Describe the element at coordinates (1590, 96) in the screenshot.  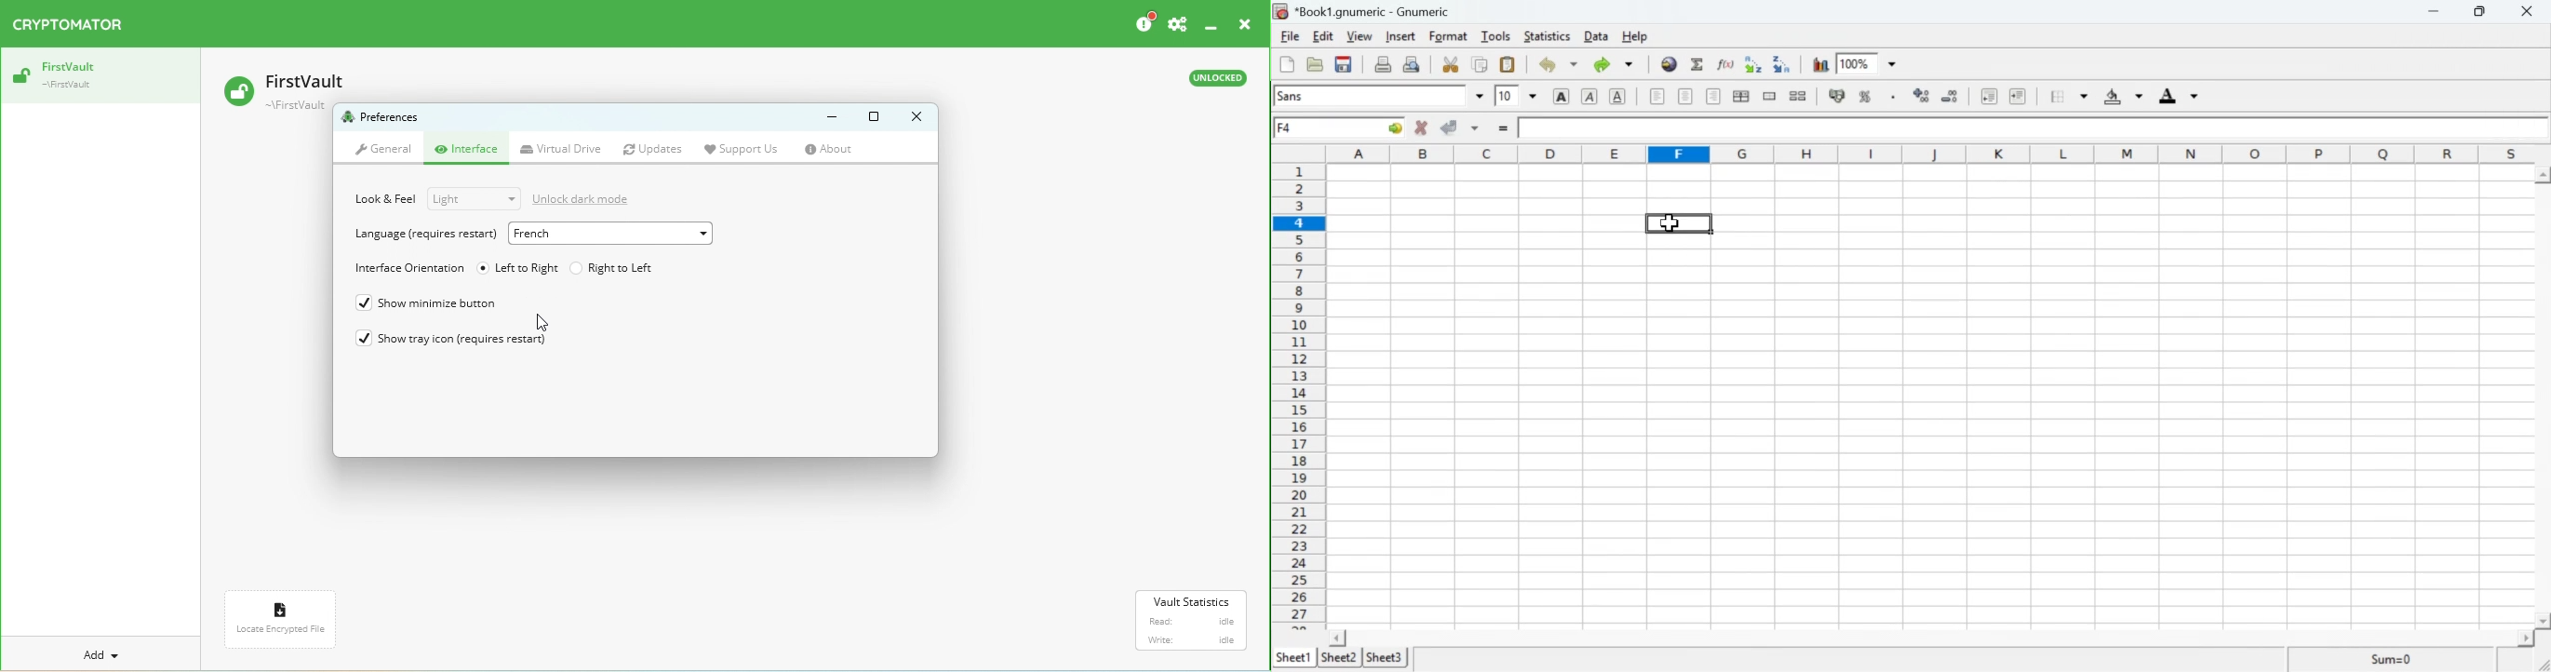
I see `Italics` at that location.